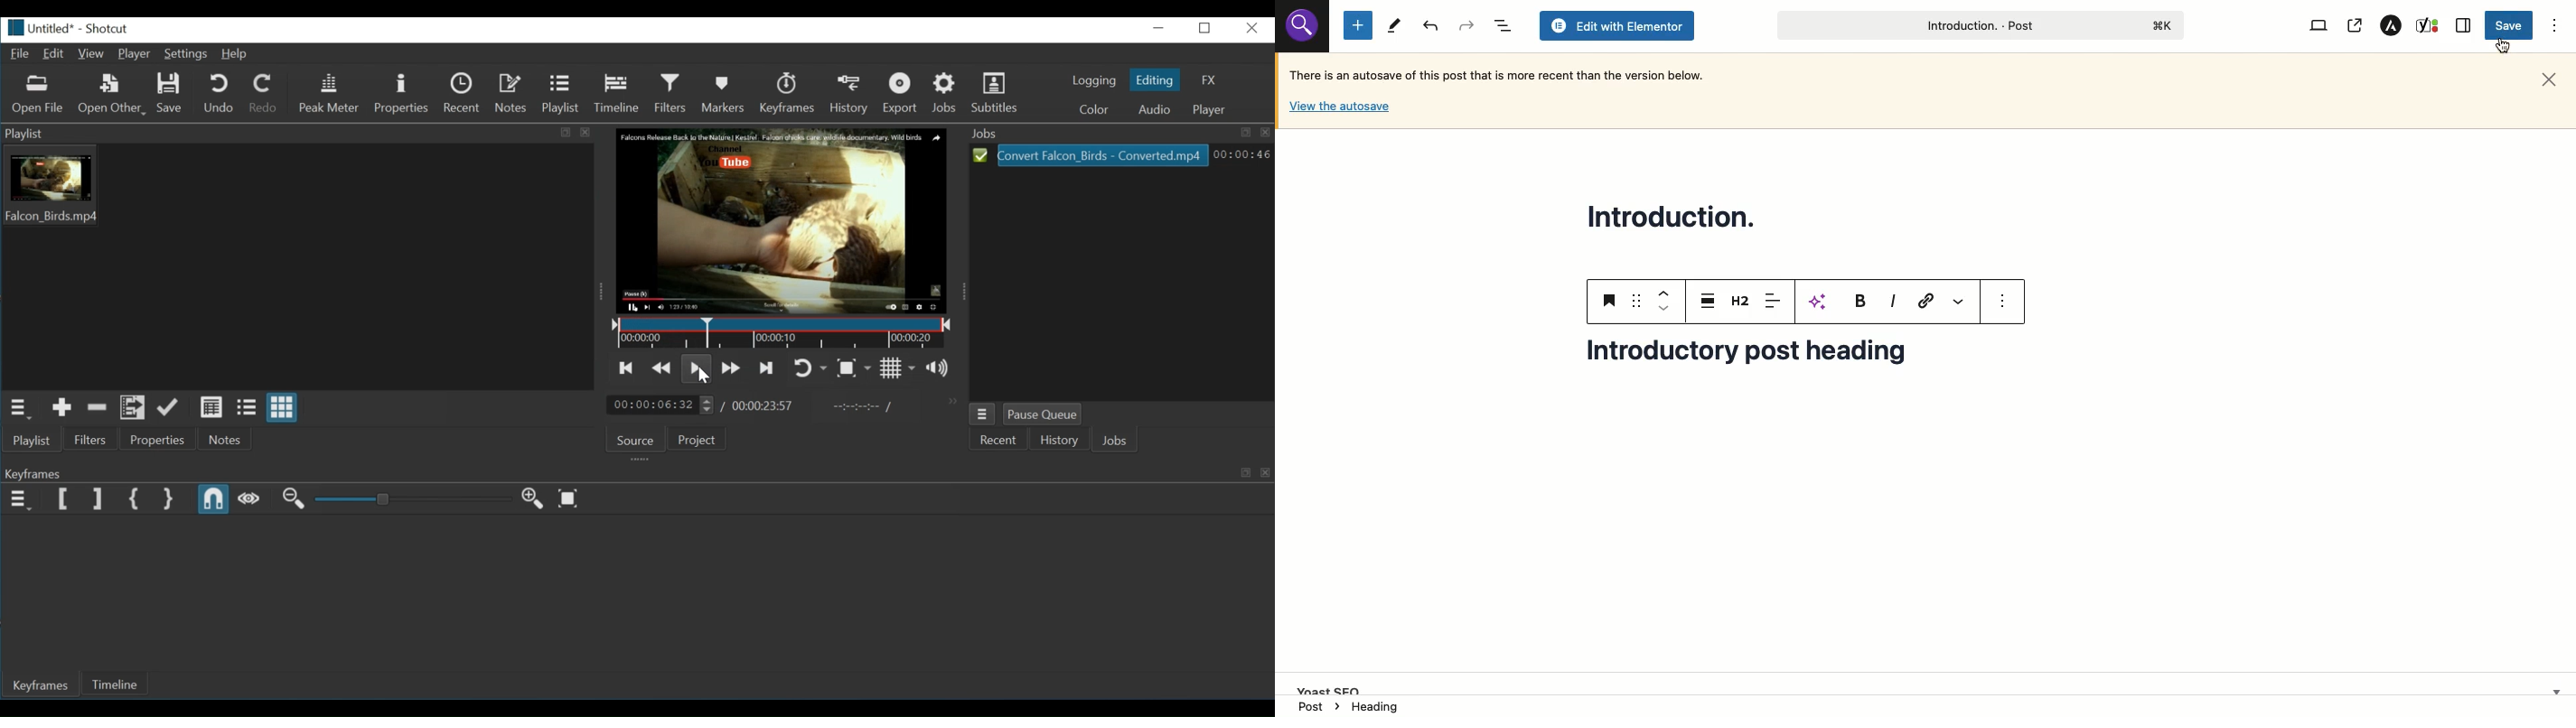 Image resolution: width=2576 pixels, height=728 pixels. Describe the element at coordinates (766, 368) in the screenshot. I see `Skip to the next point` at that location.